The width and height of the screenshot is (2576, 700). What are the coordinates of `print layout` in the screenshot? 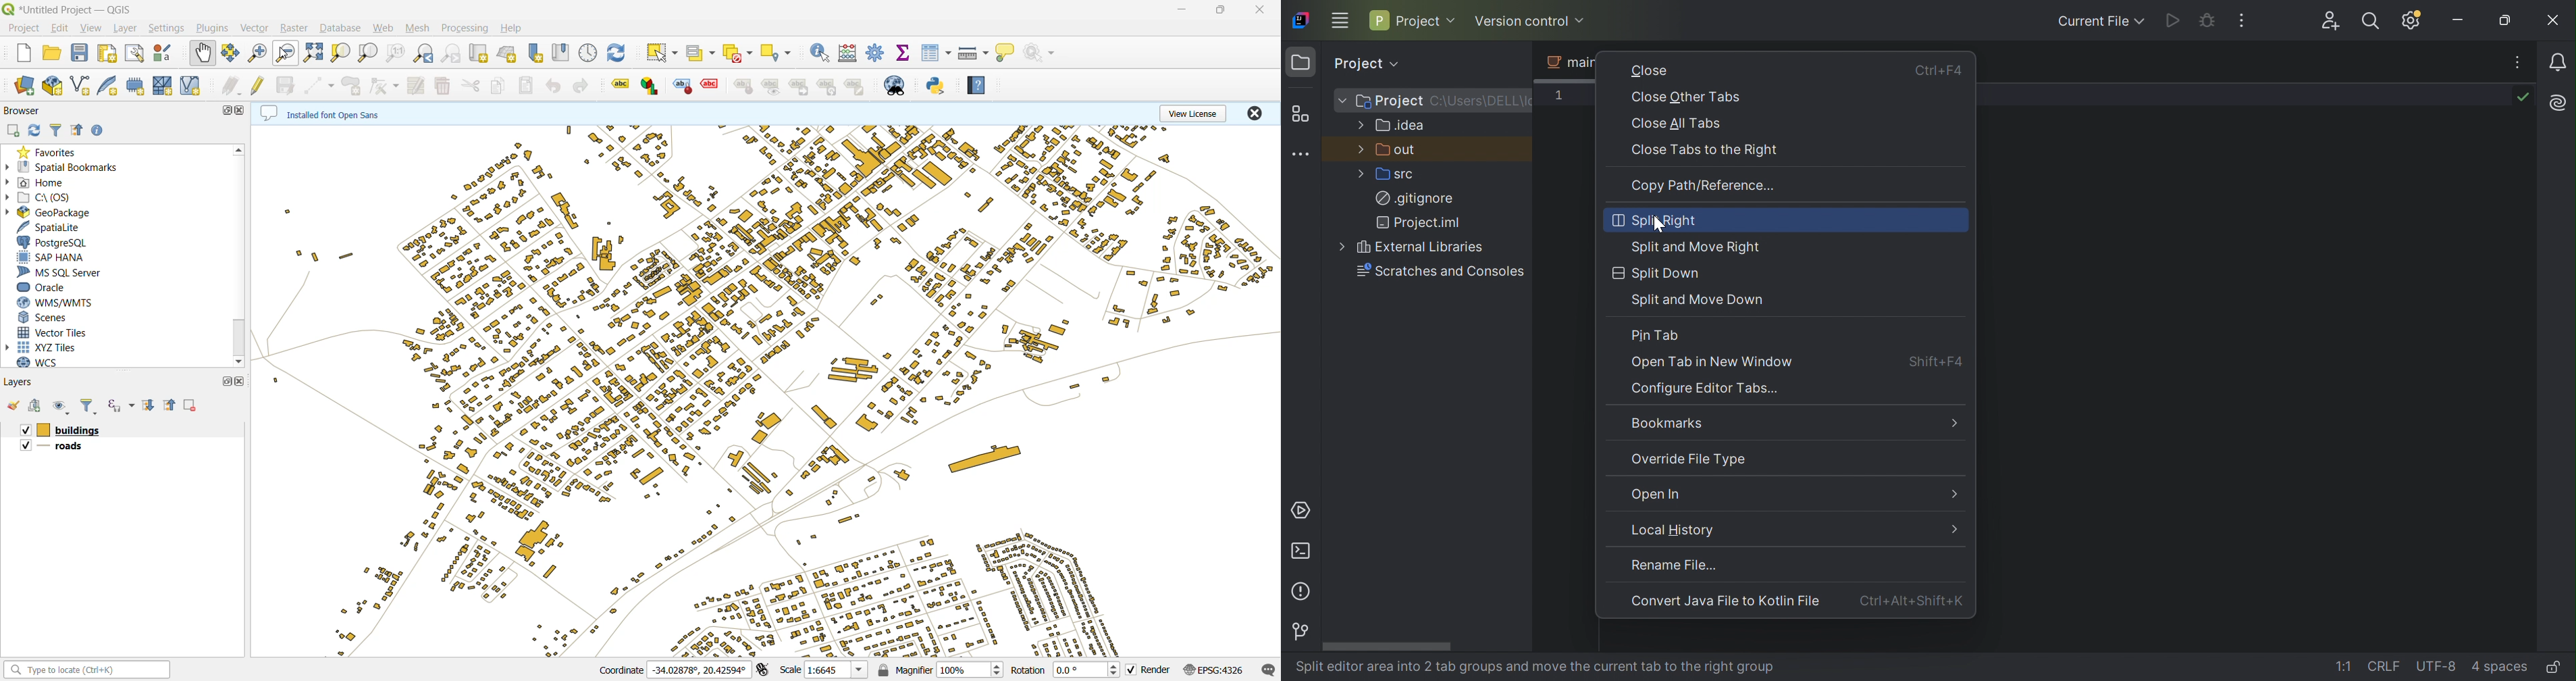 It's located at (111, 55).